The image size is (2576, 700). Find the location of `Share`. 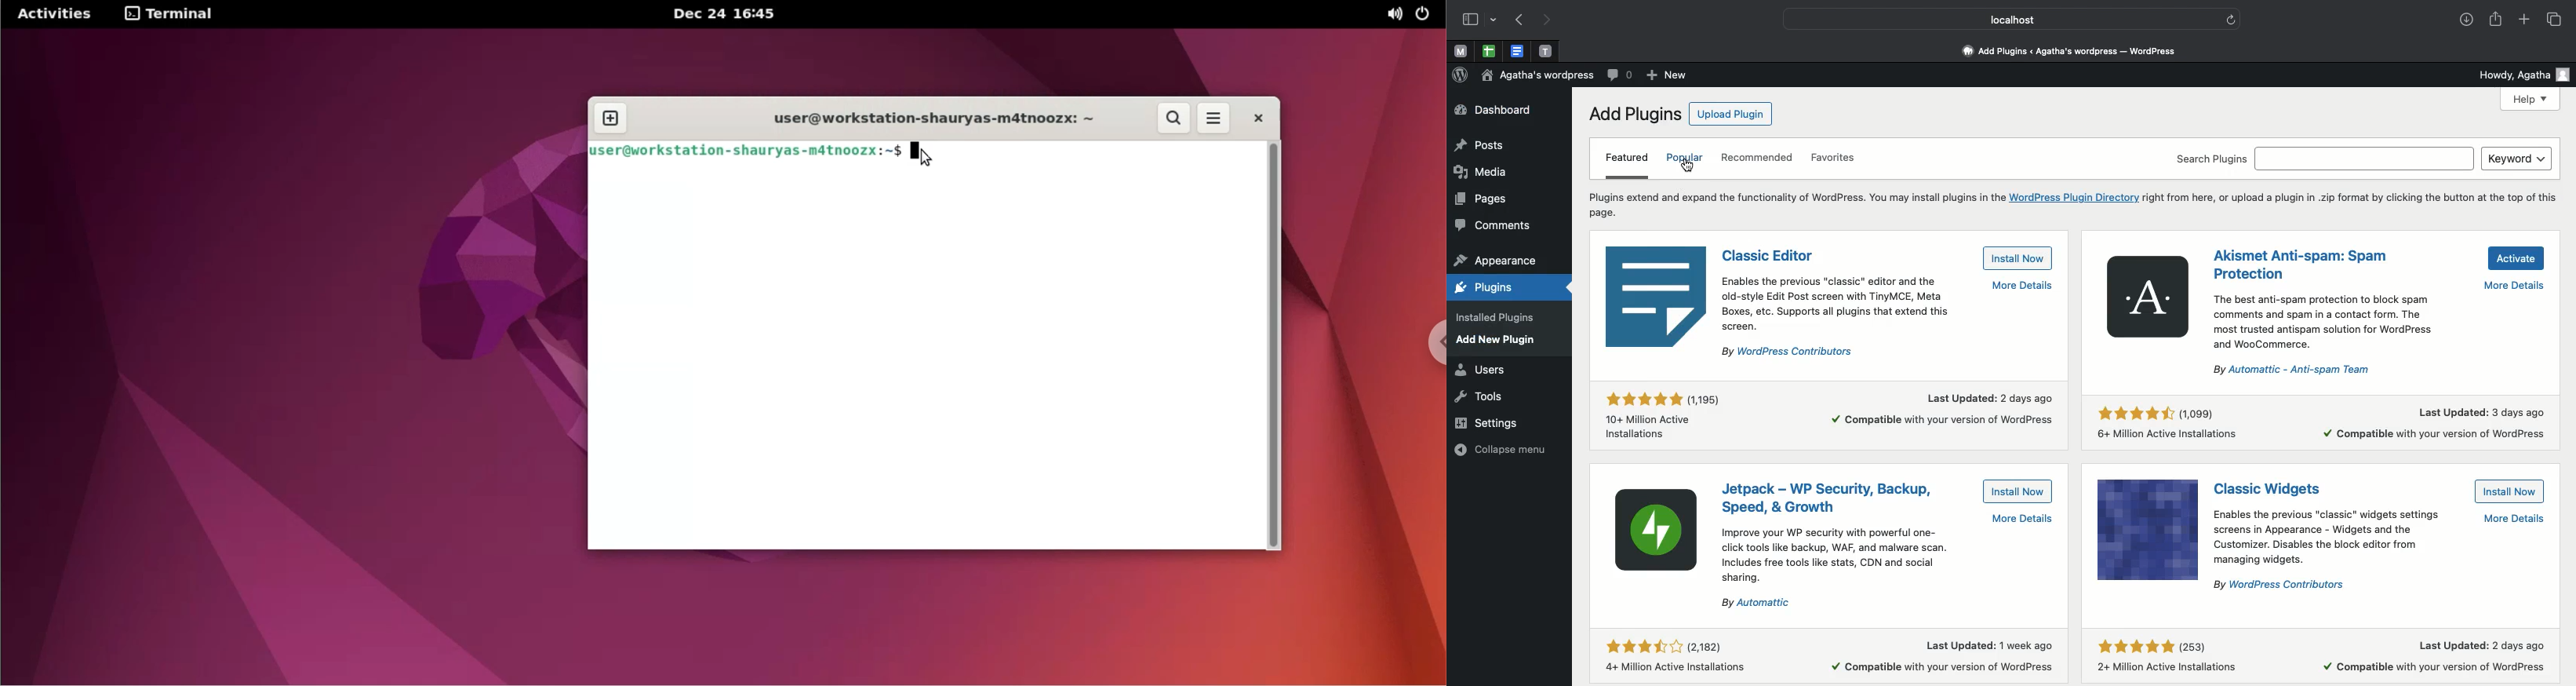

Share is located at coordinates (2497, 20).